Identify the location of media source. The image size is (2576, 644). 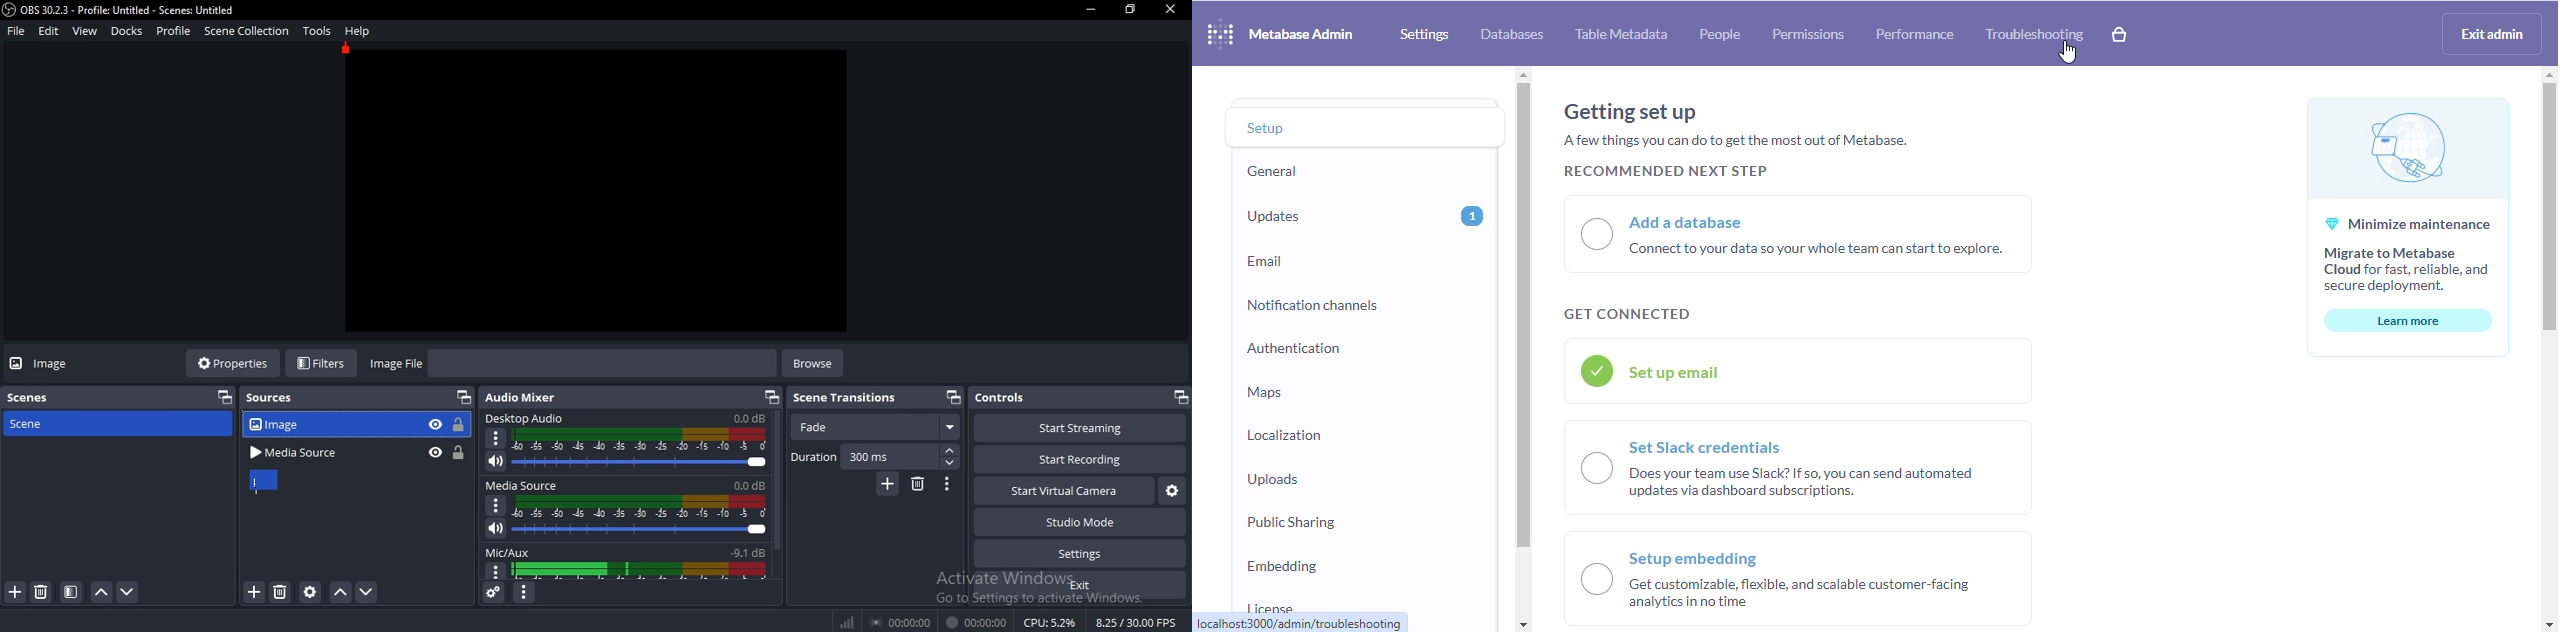
(324, 452).